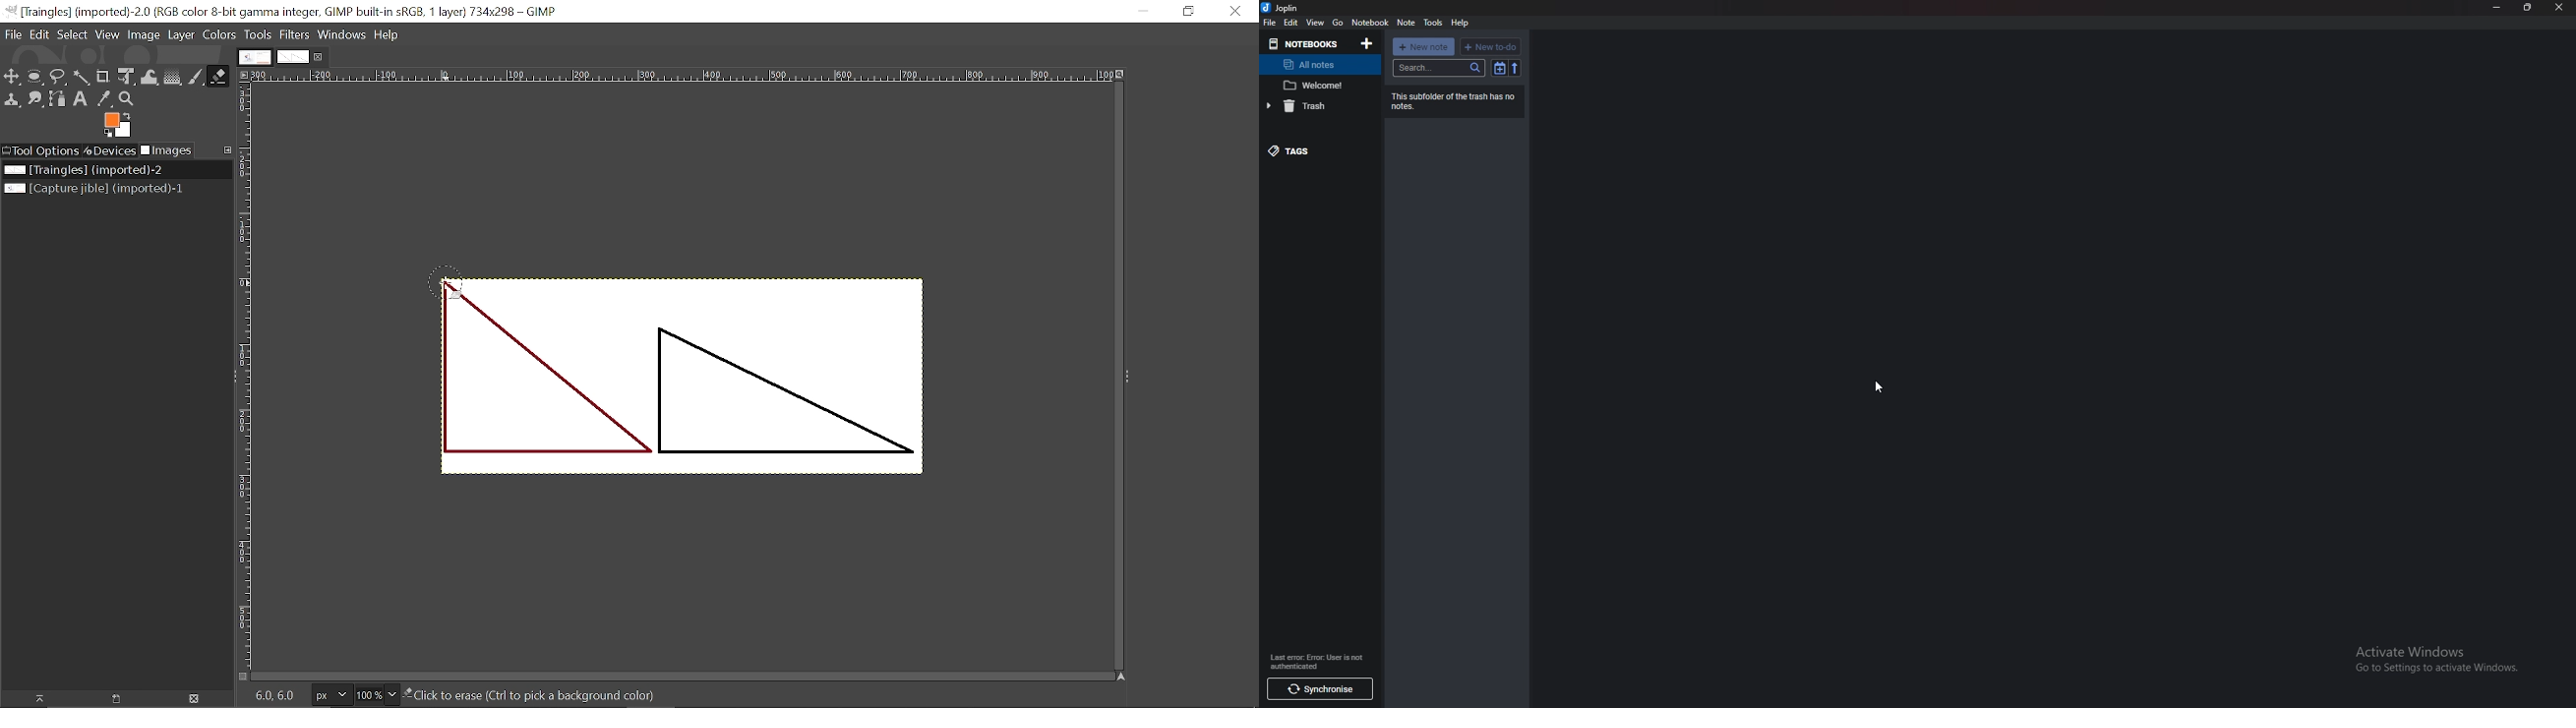 The image size is (2576, 728). What do you see at coordinates (1143, 12) in the screenshot?
I see `Minimize` at bounding box center [1143, 12].